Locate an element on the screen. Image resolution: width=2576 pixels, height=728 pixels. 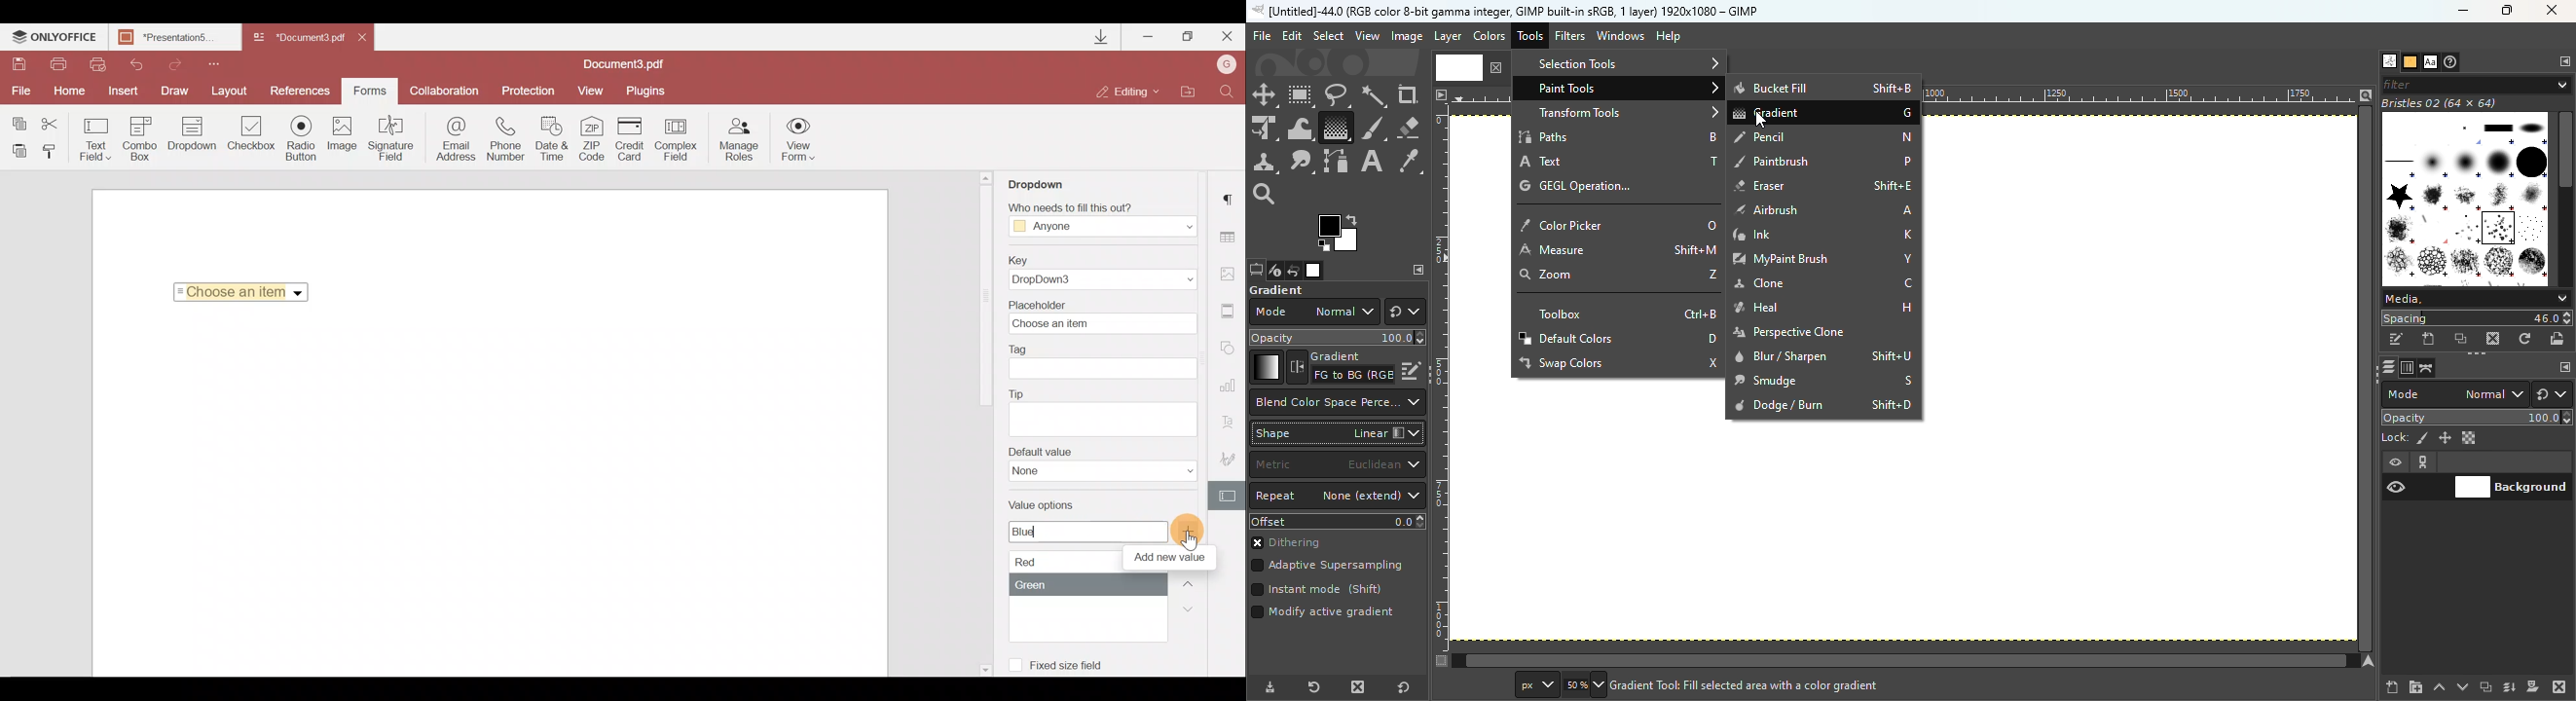
Reverse is located at coordinates (1341, 367).